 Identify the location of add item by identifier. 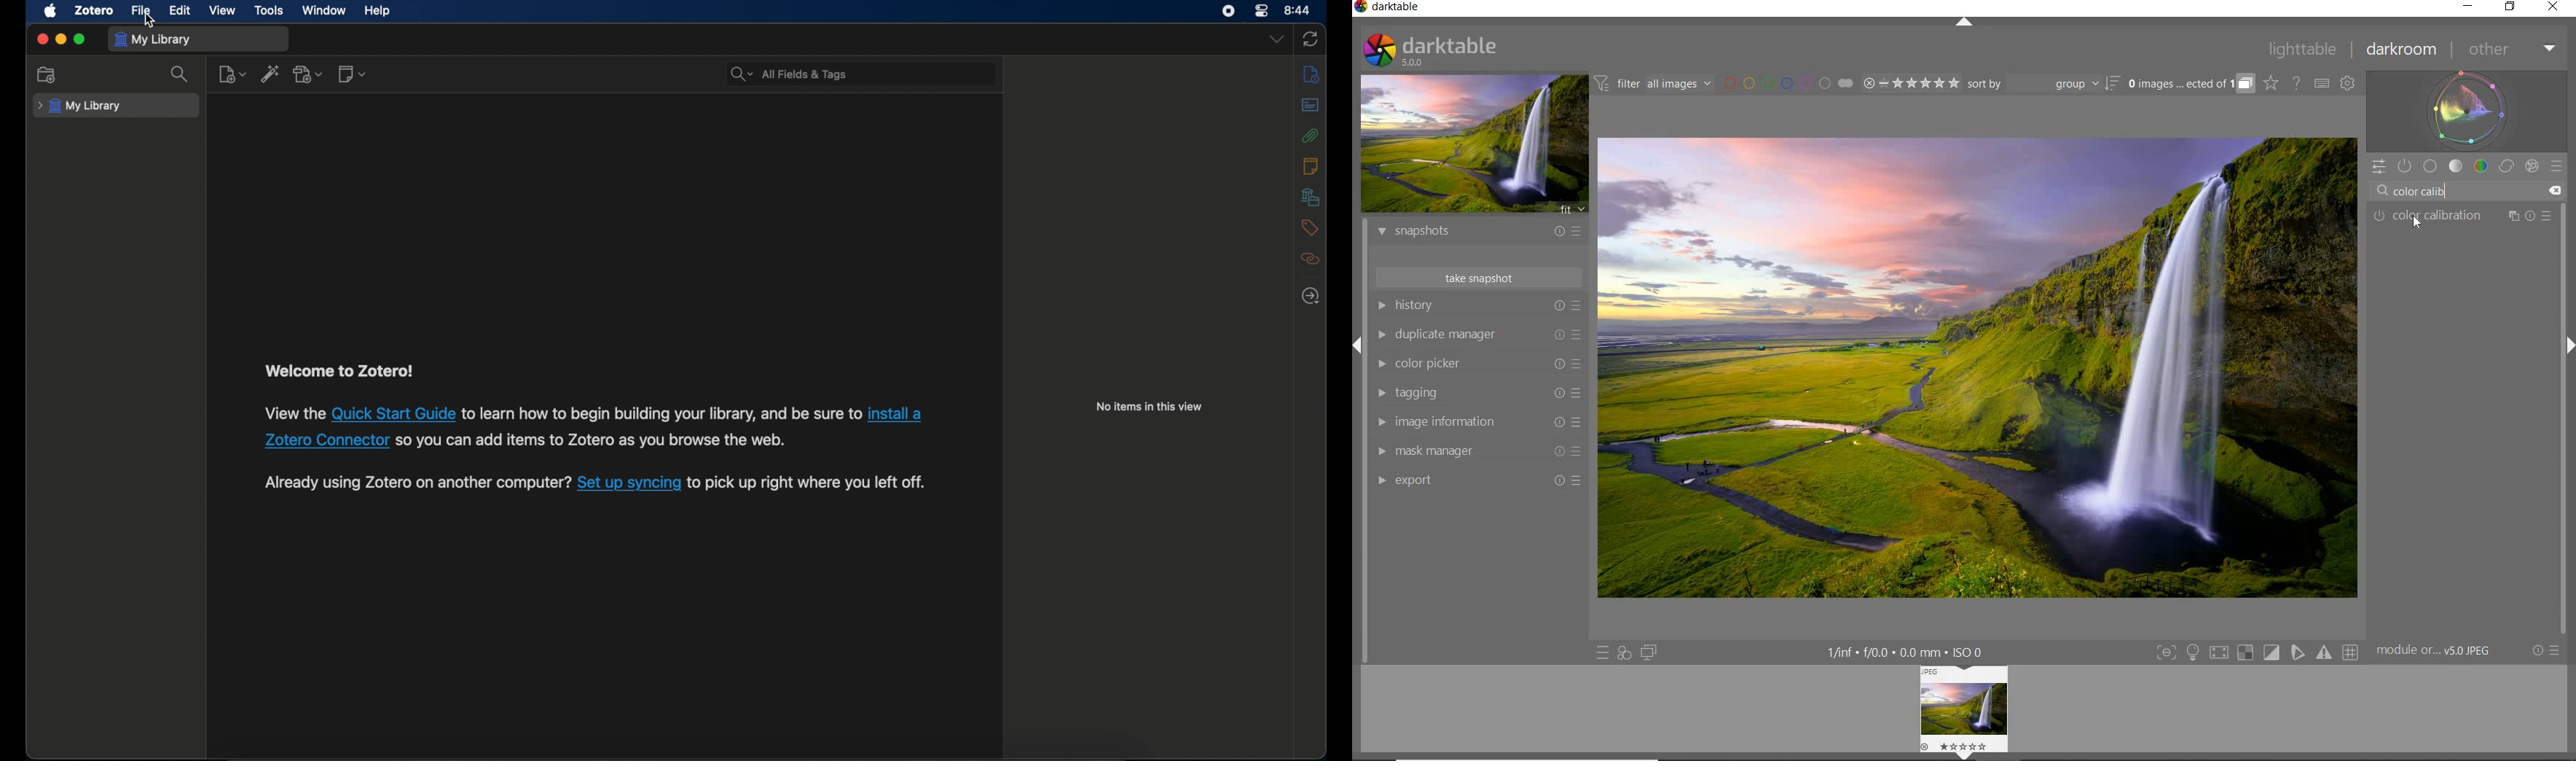
(270, 75).